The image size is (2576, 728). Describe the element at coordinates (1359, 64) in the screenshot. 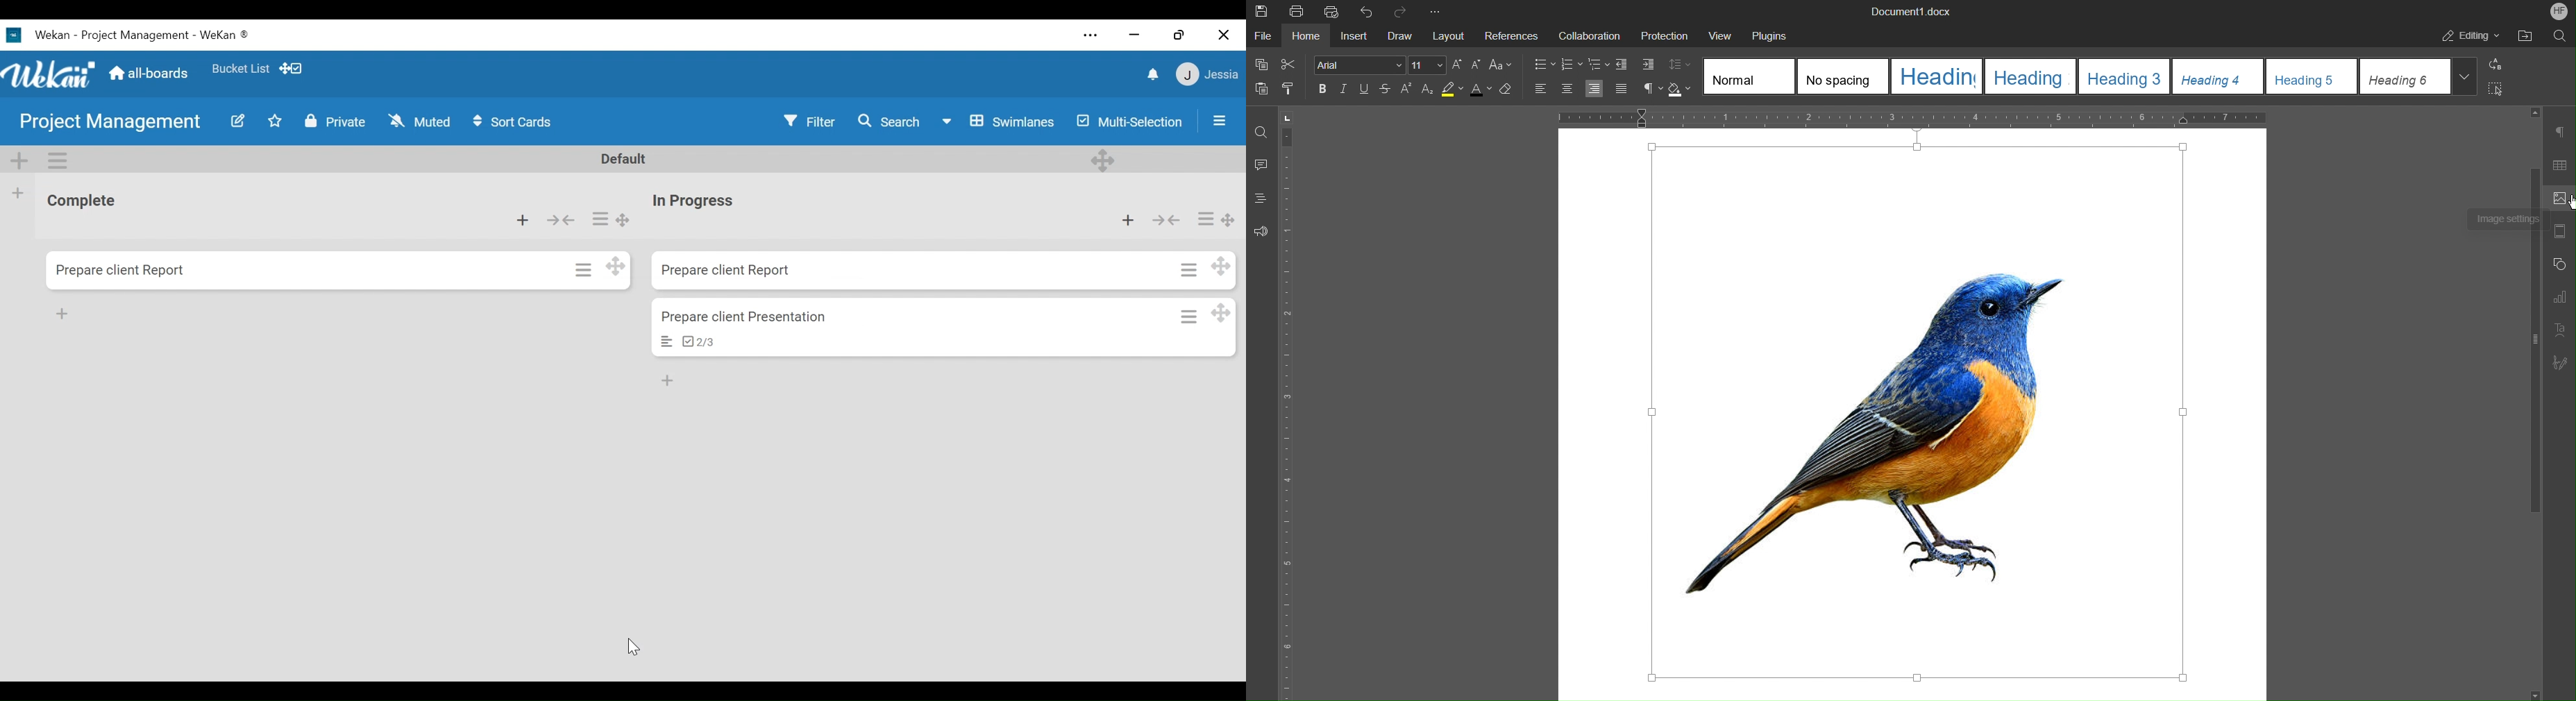

I see `Font` at that location.